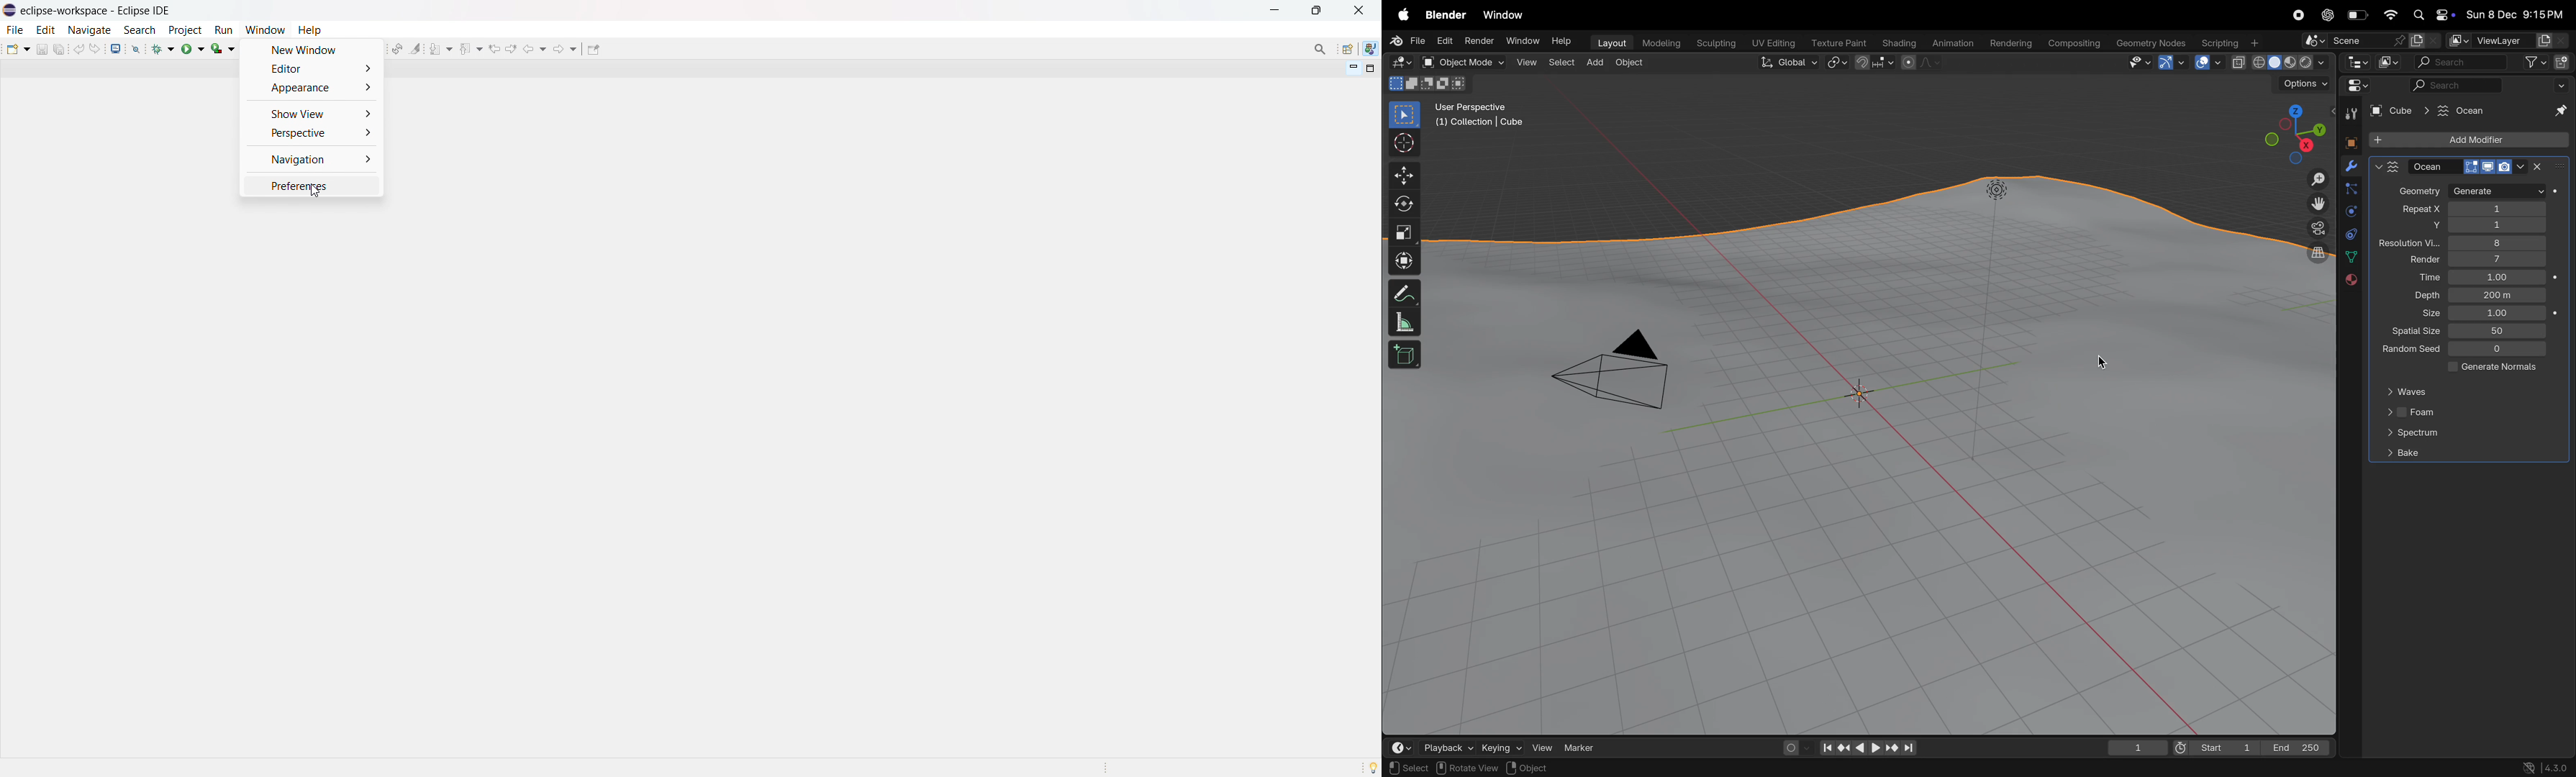 The height and width of the screenshot is (784, 2576). What do you see at coordinates (1427, 62) in the screenshot?
I see `open` at bounding box center [1427, 62].